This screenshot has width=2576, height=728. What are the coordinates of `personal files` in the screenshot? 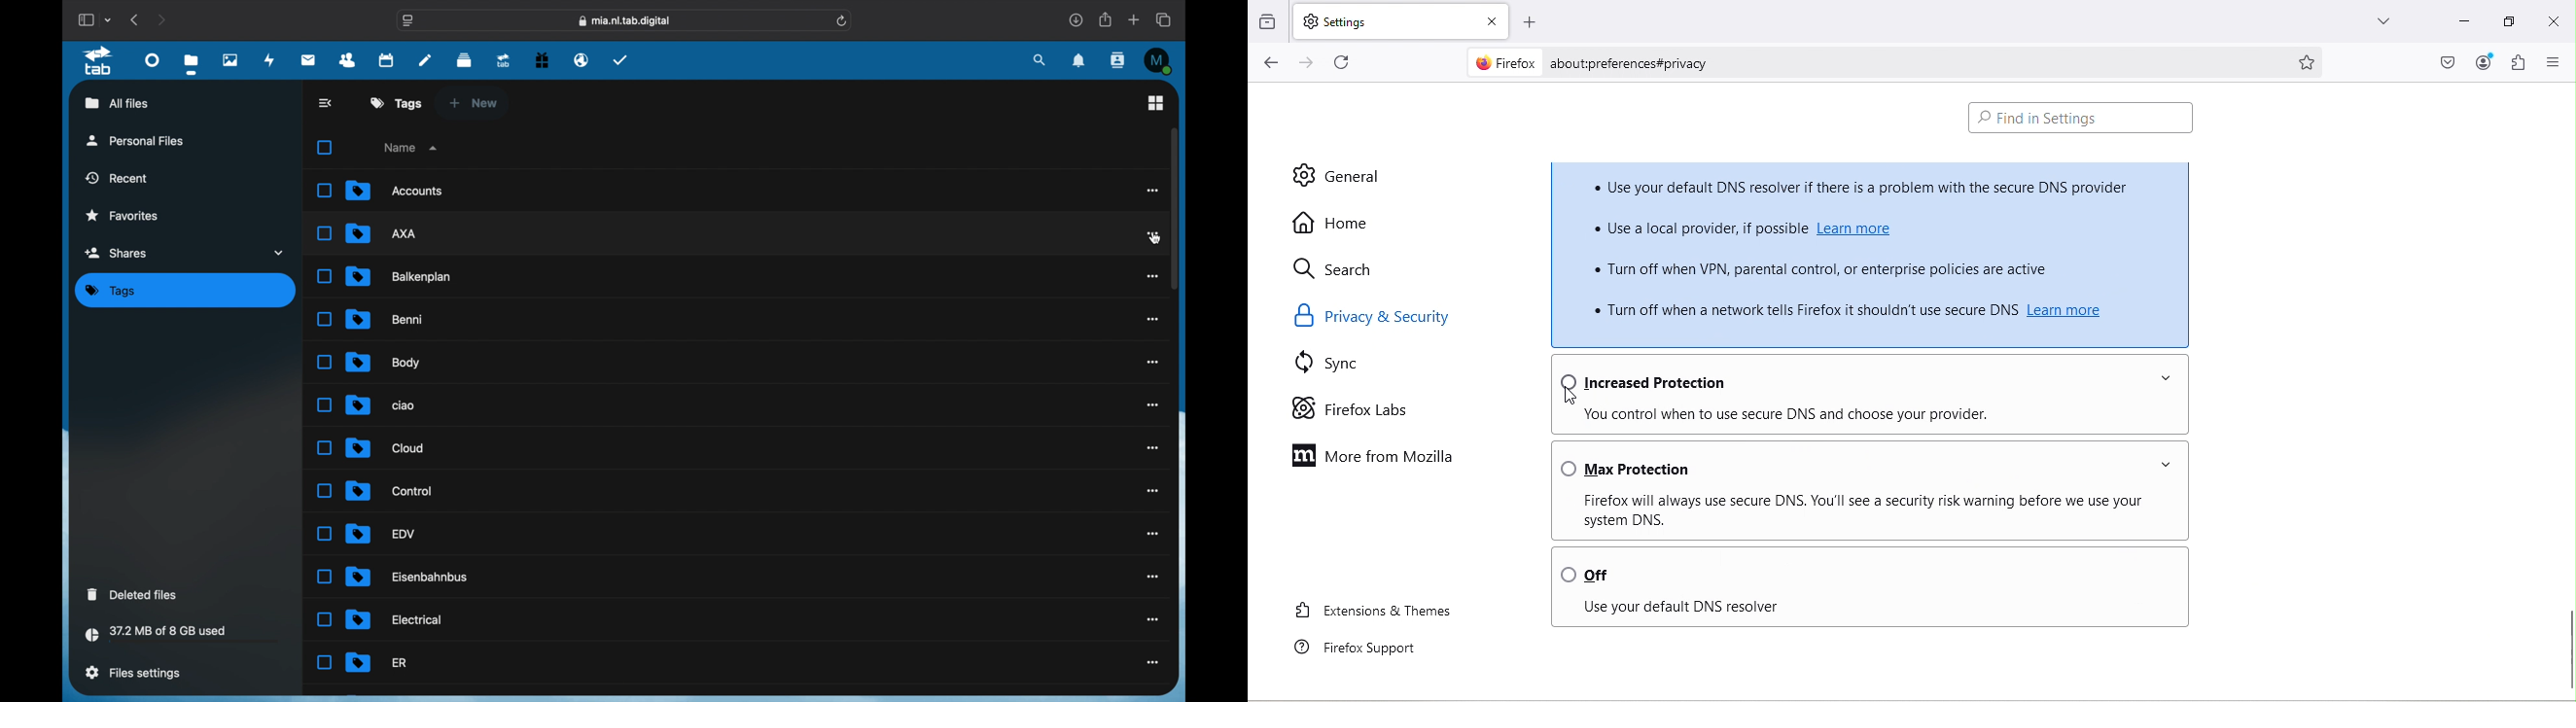 It's located at (135, 140).